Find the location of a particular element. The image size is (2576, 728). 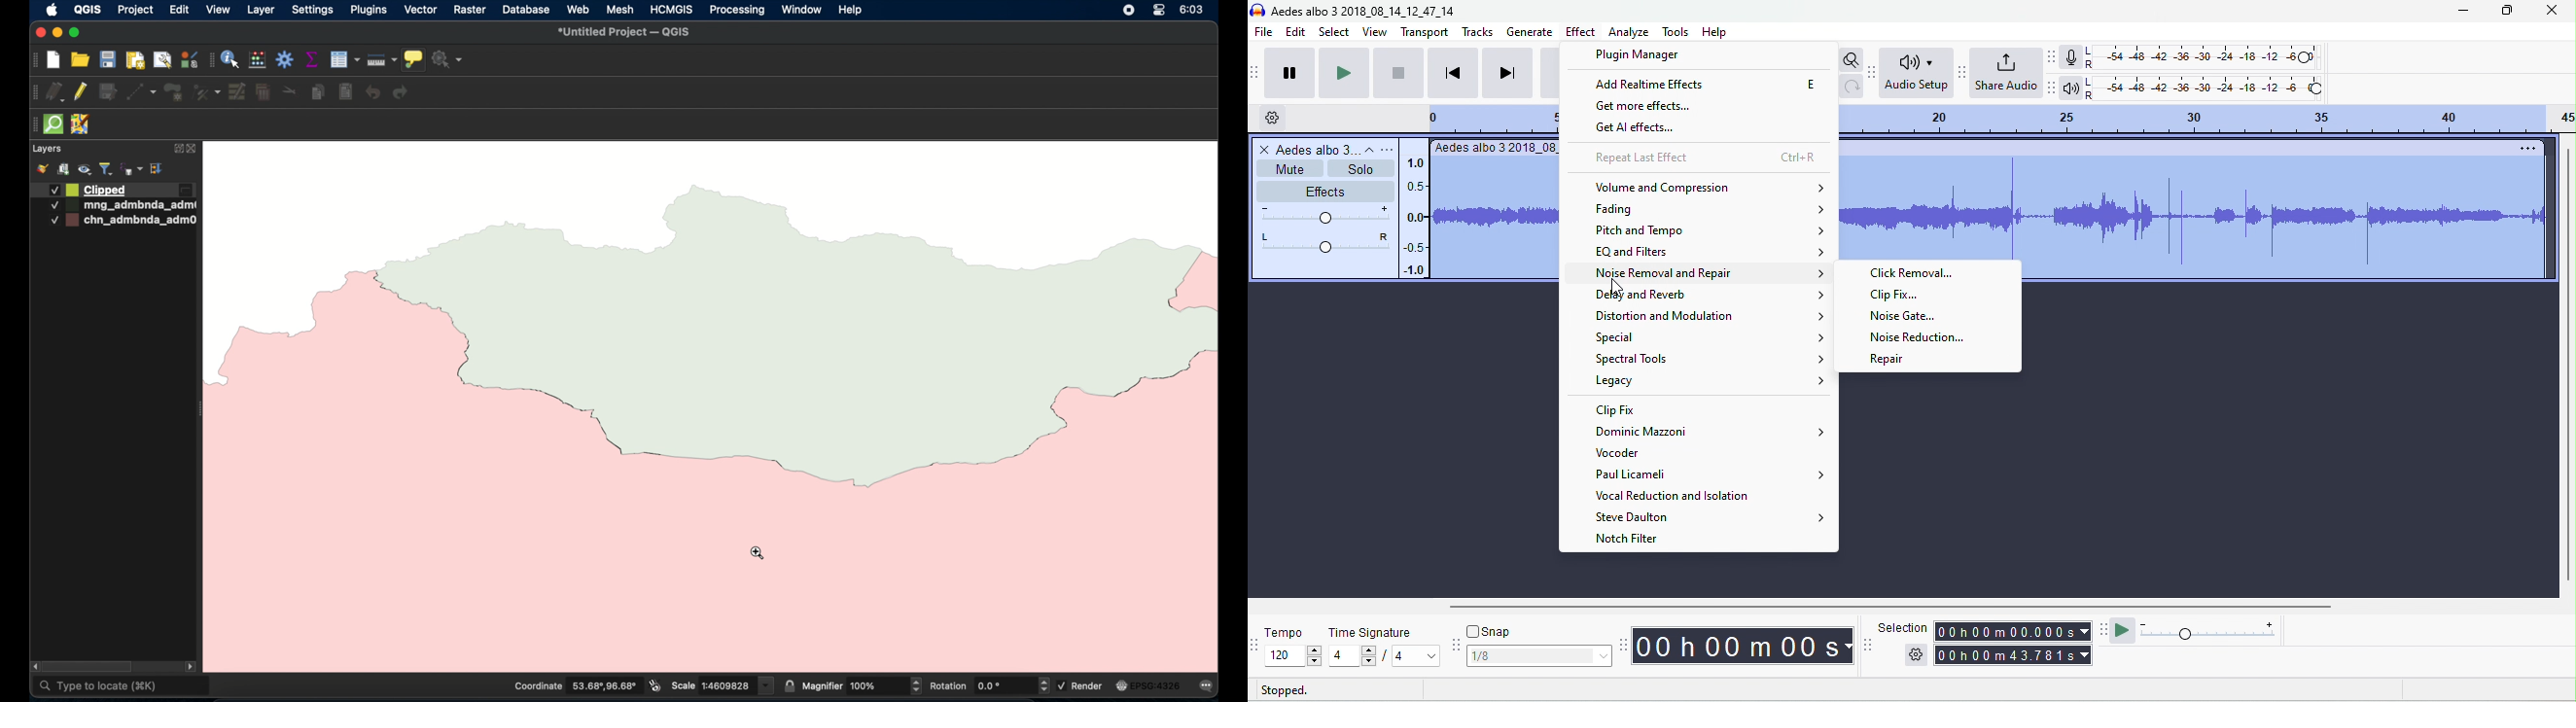

pause is located at coordinates (1290, 73).